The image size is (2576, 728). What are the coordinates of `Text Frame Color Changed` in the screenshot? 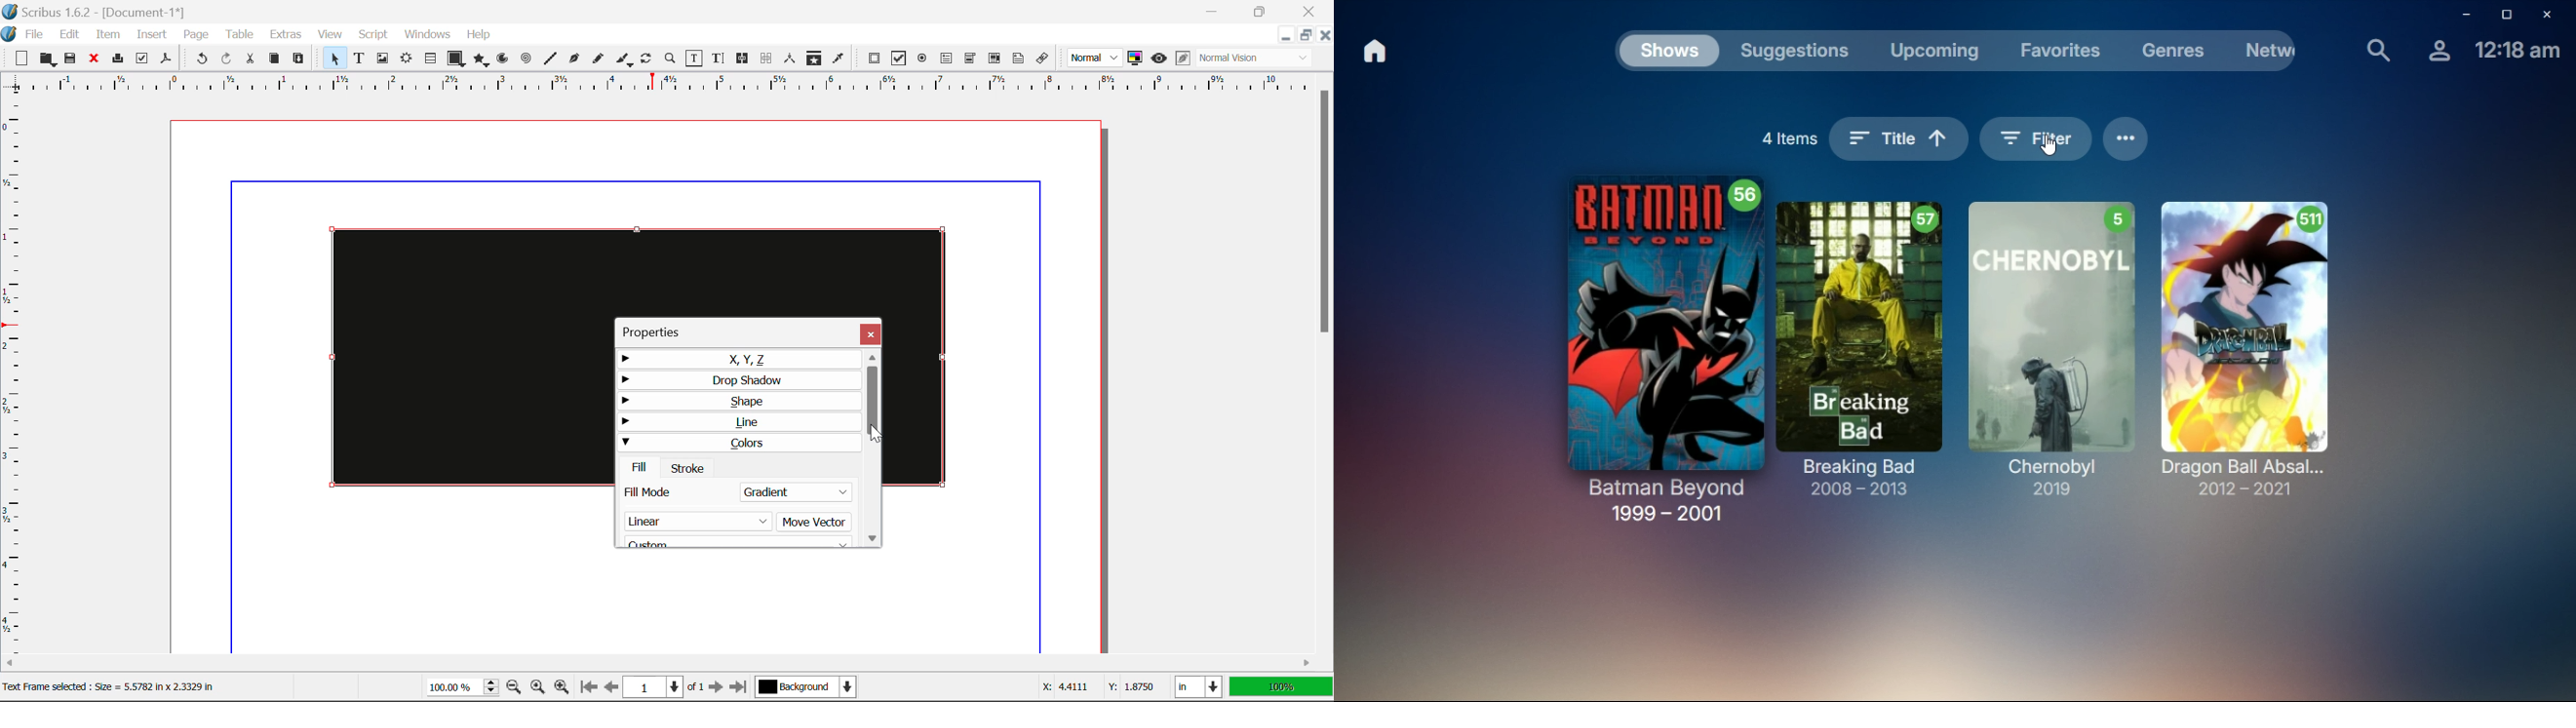 It's located at (450, 356).